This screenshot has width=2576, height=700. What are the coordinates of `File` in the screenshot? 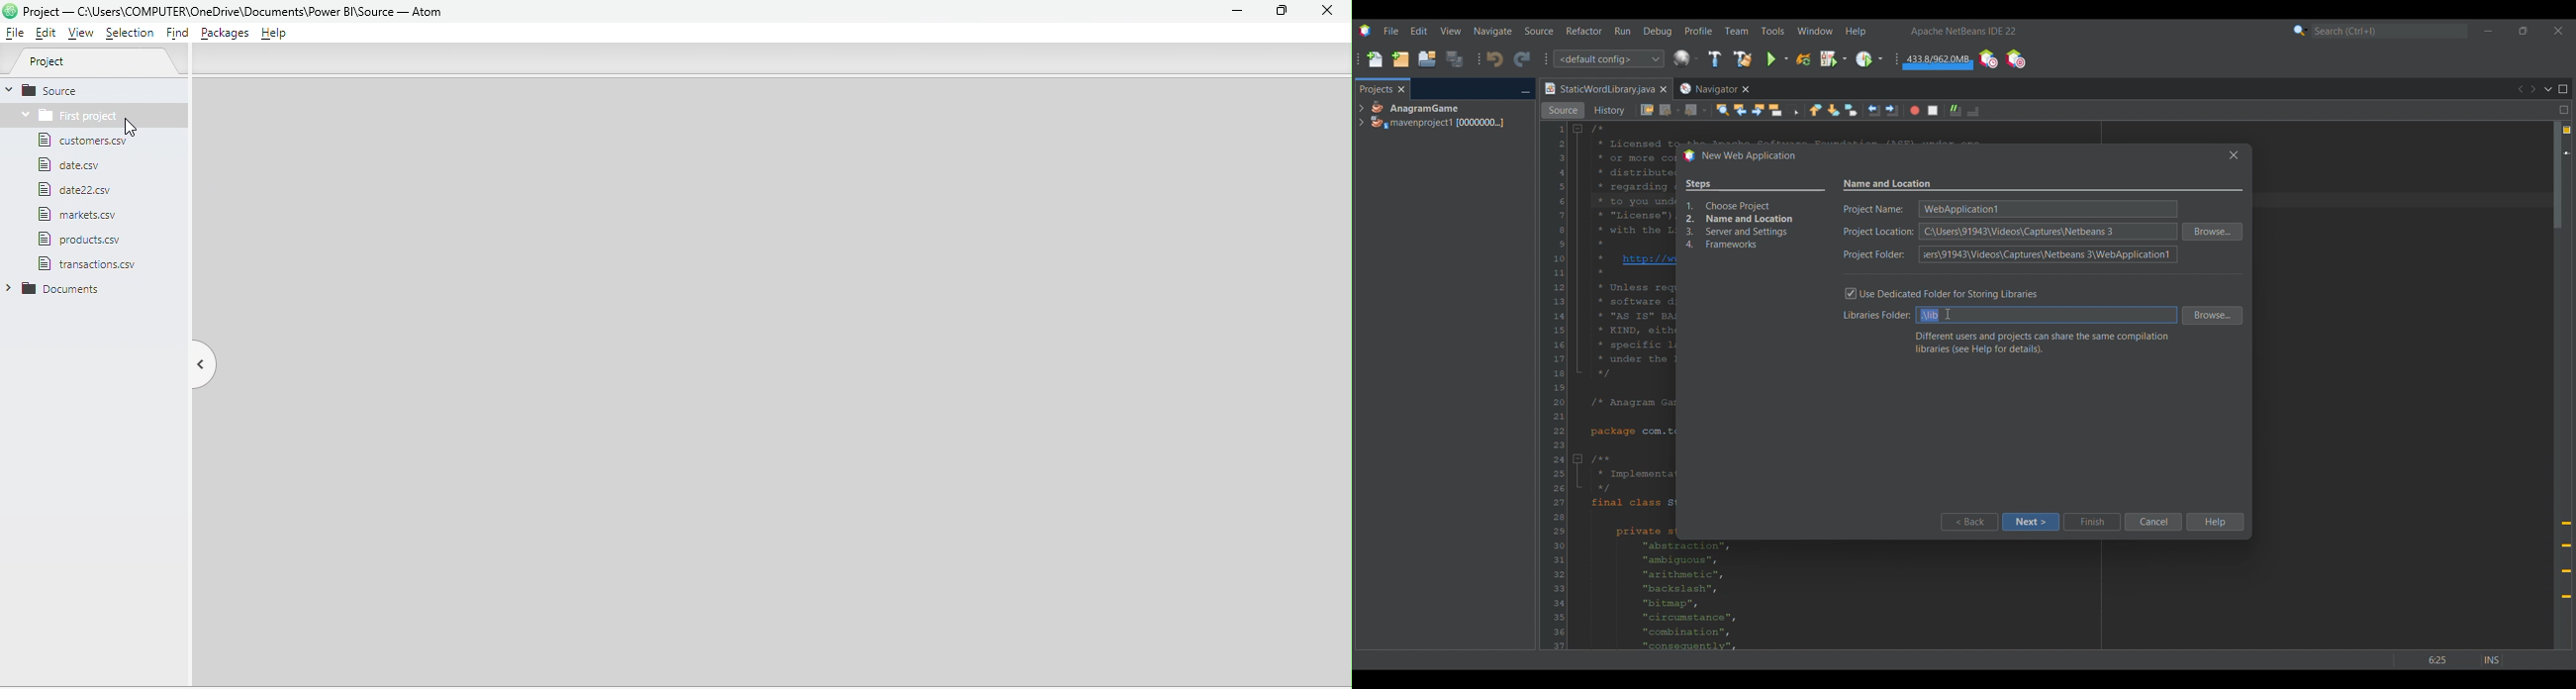 It's located at (90, 263).